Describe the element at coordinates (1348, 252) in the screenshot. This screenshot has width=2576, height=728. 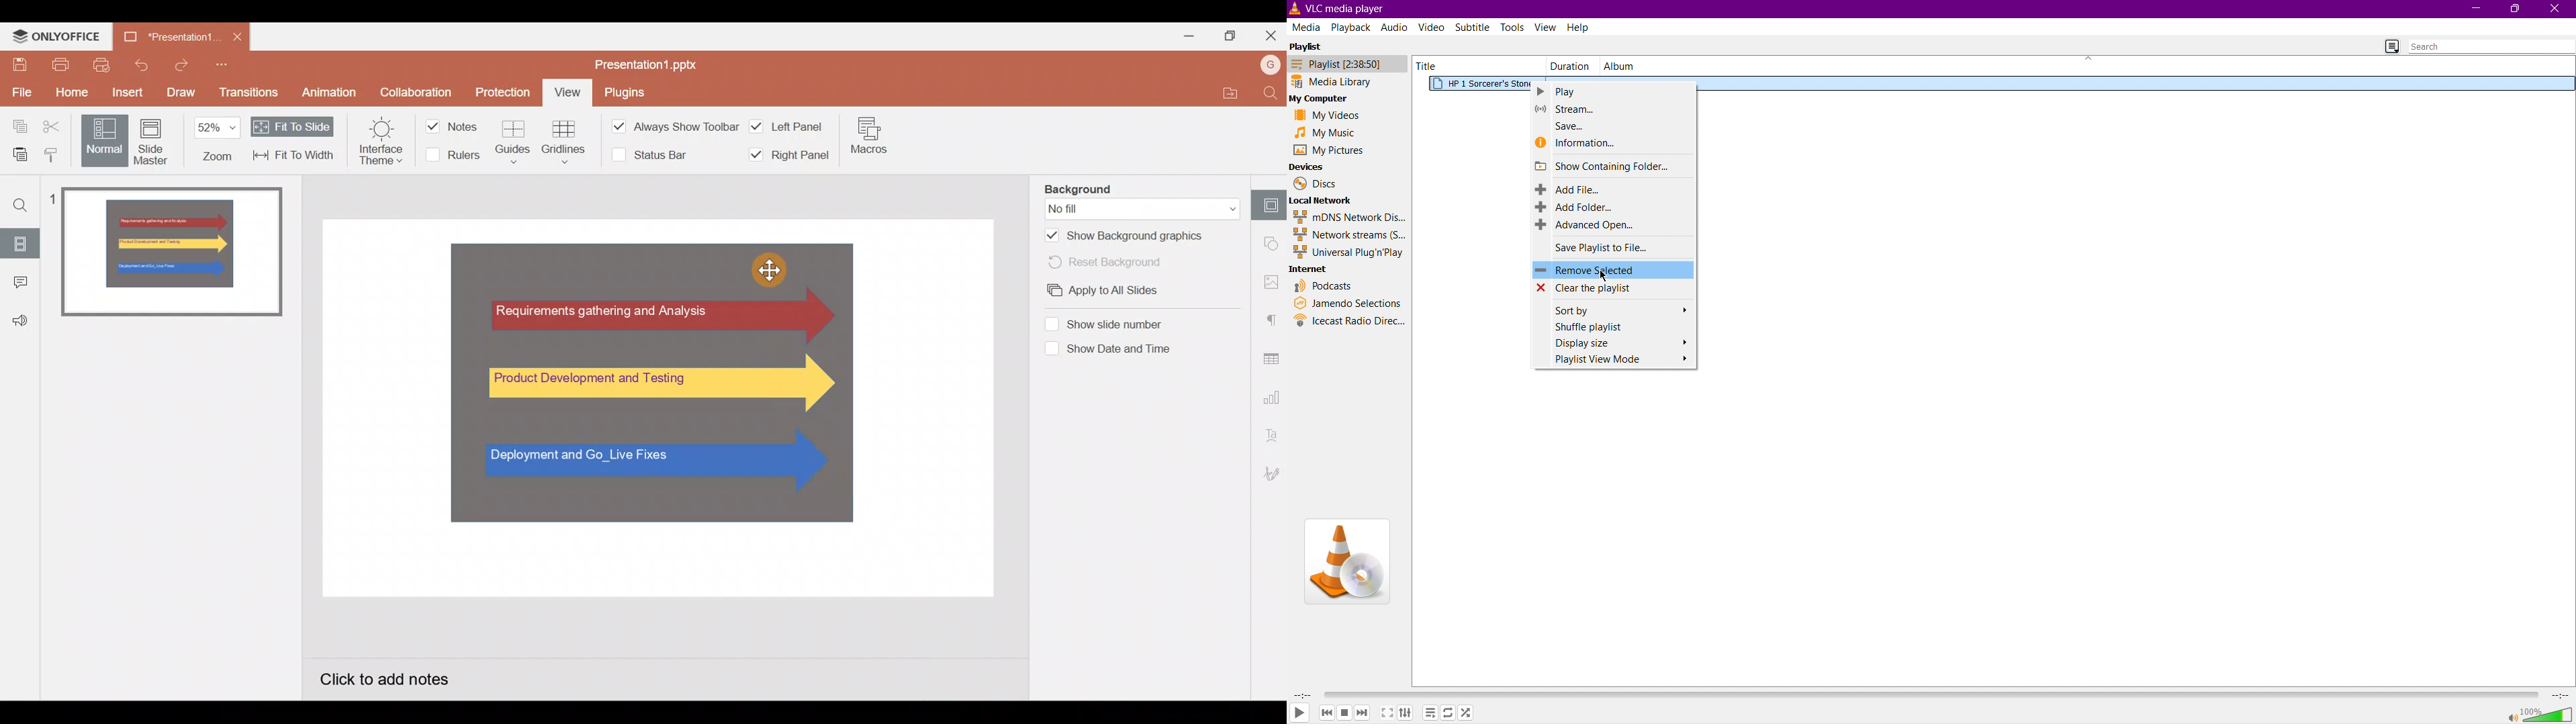
I see `Universal Plug'n'Play` at that location.